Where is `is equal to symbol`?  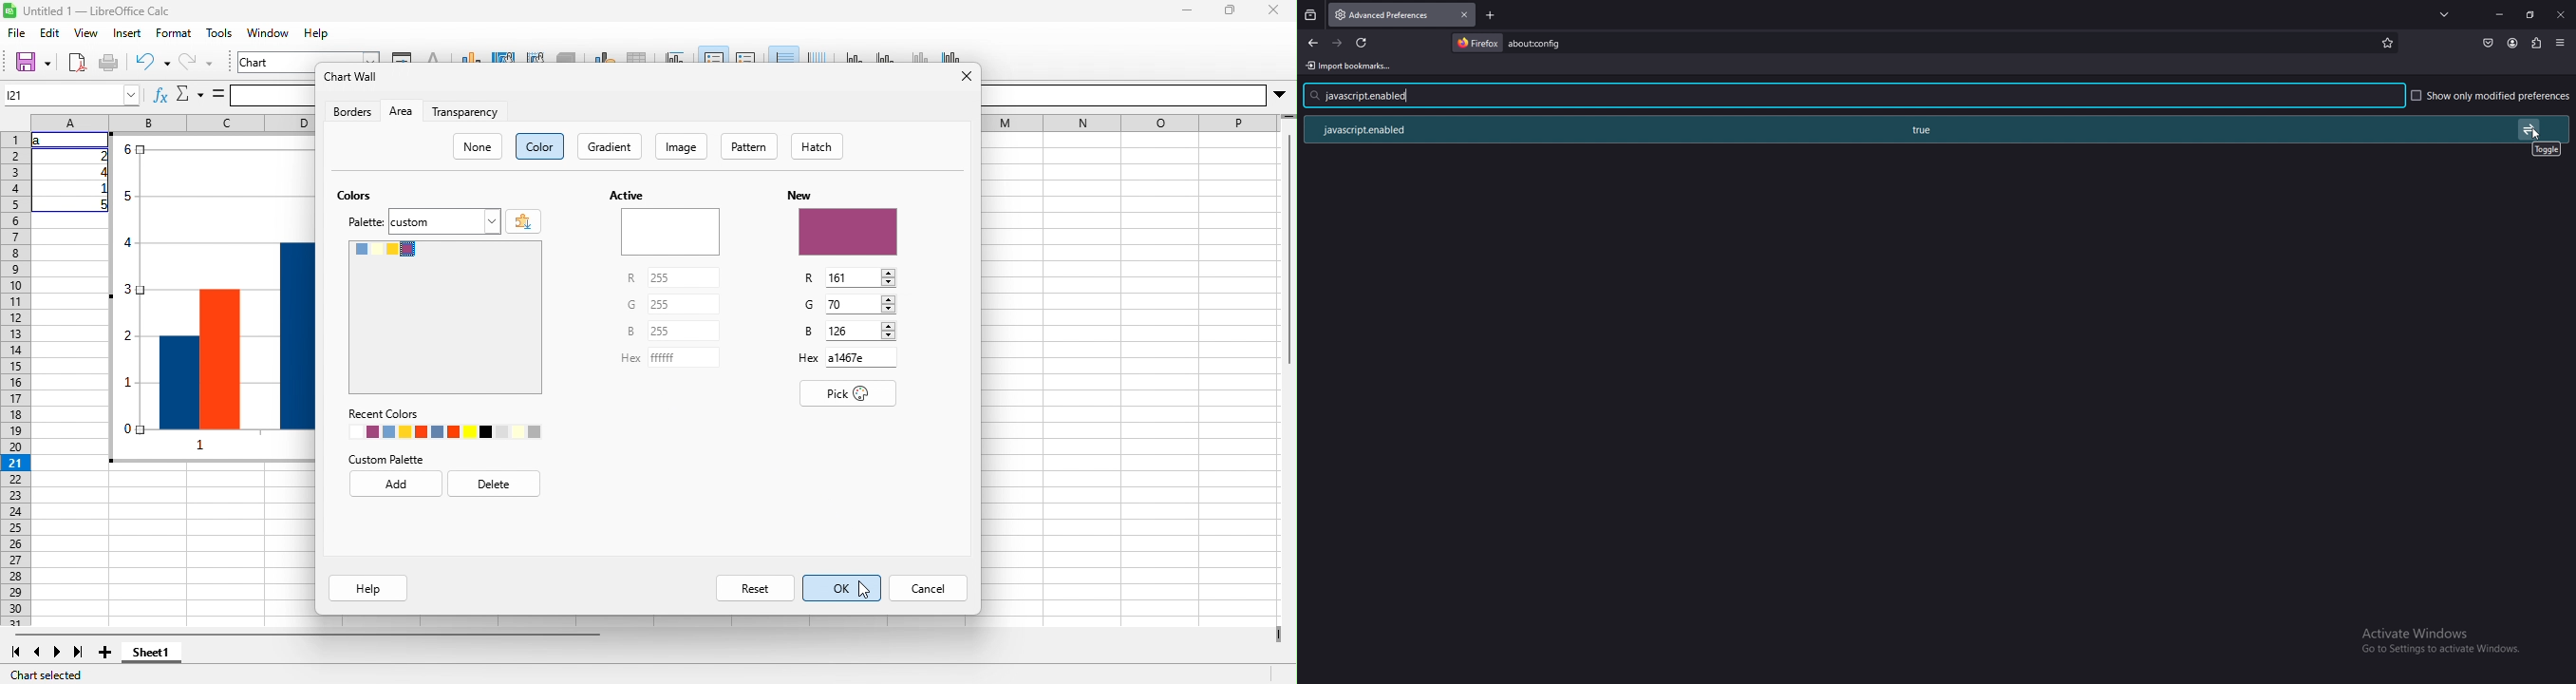 is equal to symbol is located at coordinates (218, 94).